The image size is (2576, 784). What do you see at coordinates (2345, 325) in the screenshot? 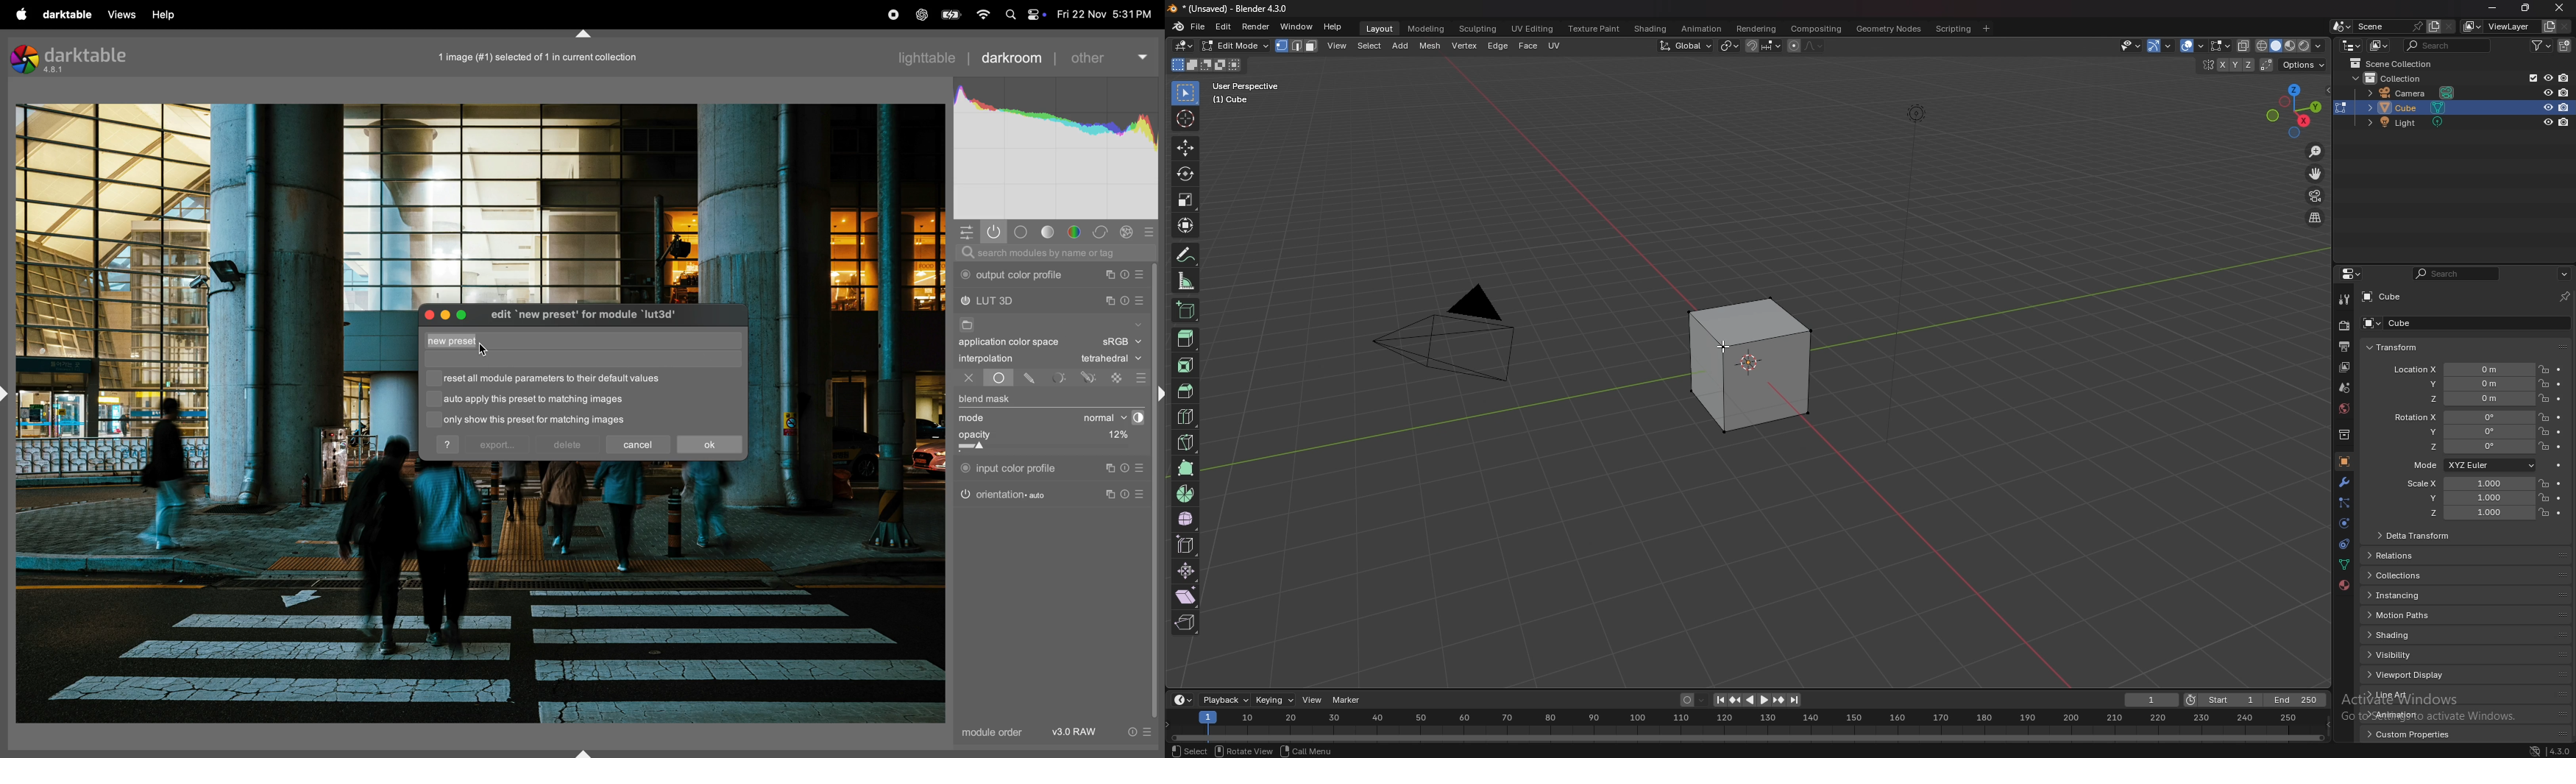
I see `render` at bounding box center [2345, 325].